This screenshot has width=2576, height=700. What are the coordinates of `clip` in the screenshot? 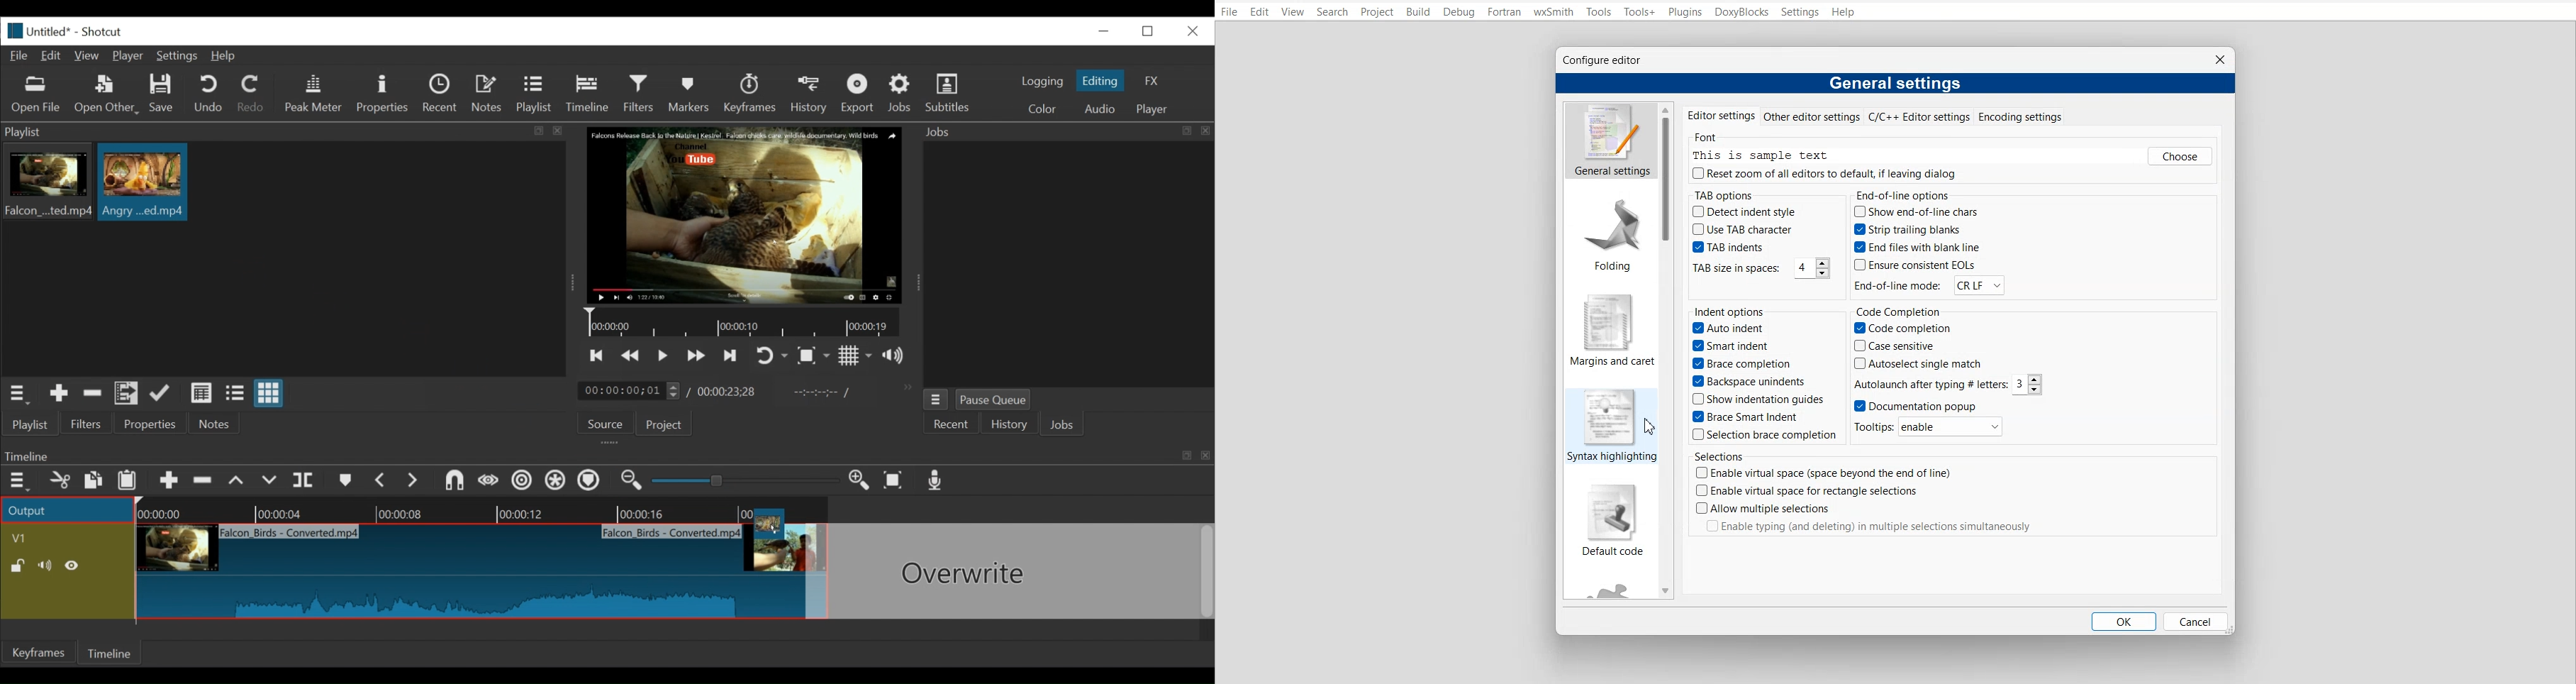 It's located at (46, 184).